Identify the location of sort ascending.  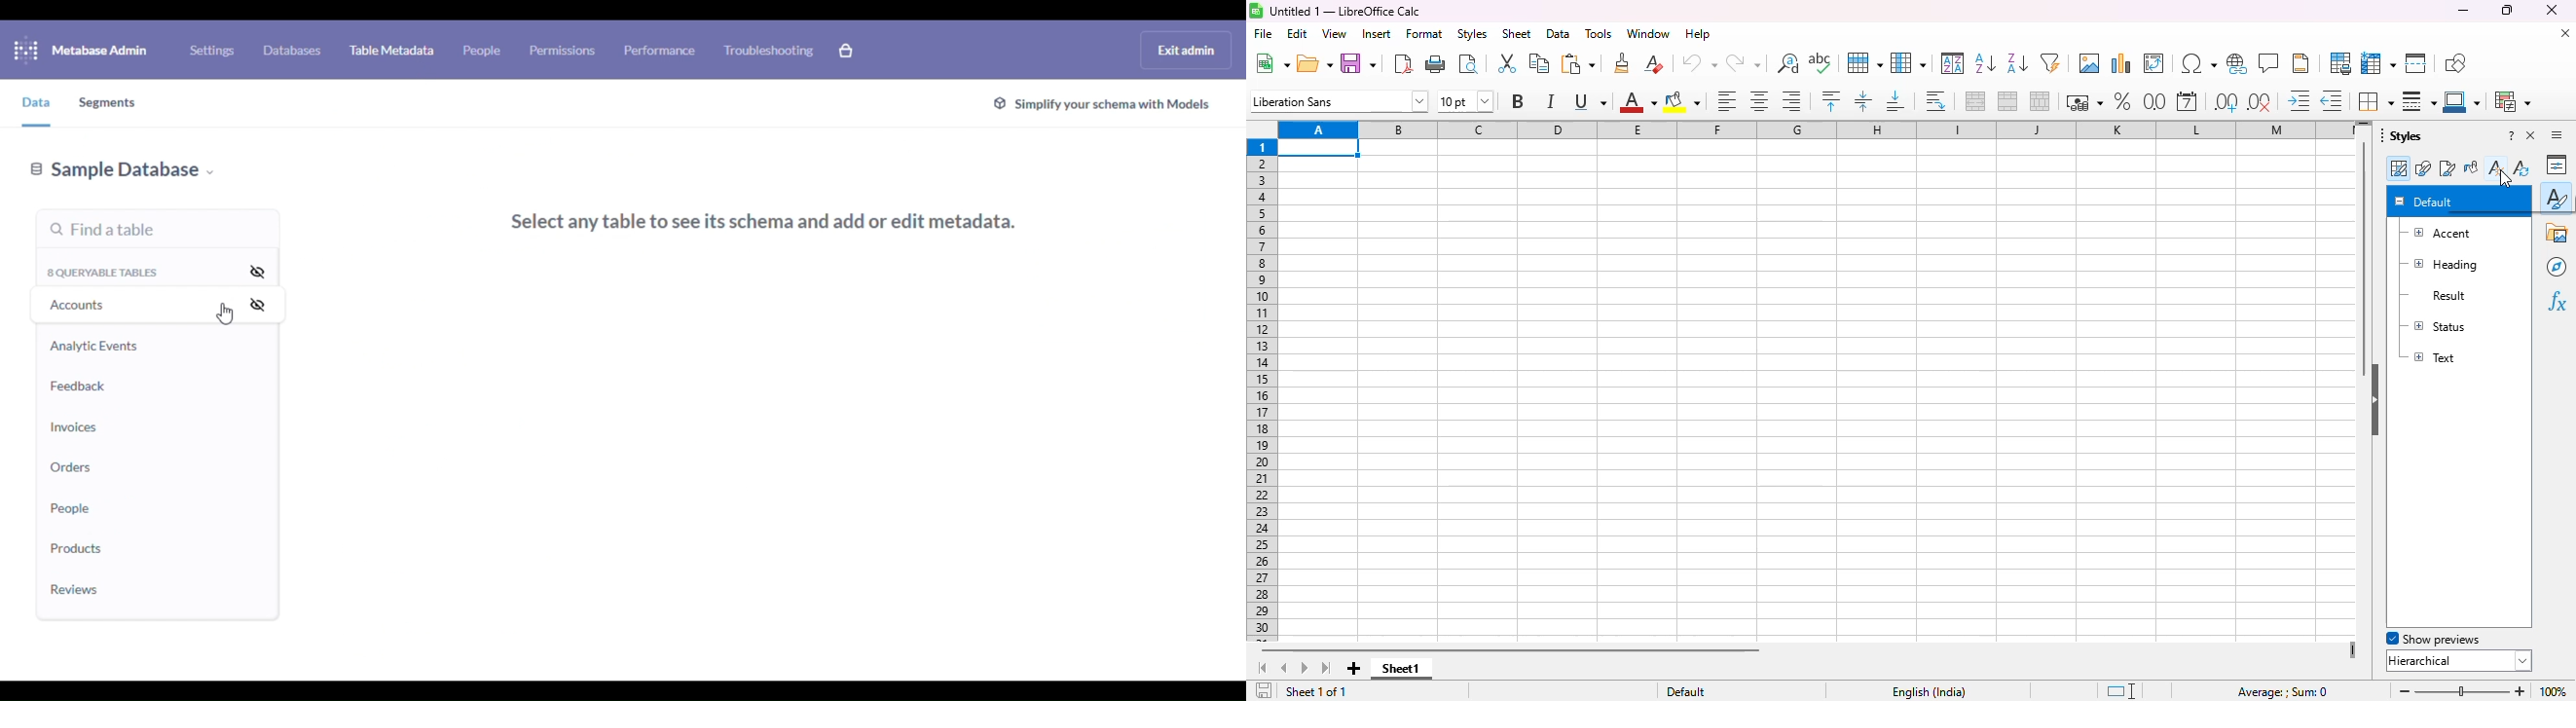
(1985, 62).